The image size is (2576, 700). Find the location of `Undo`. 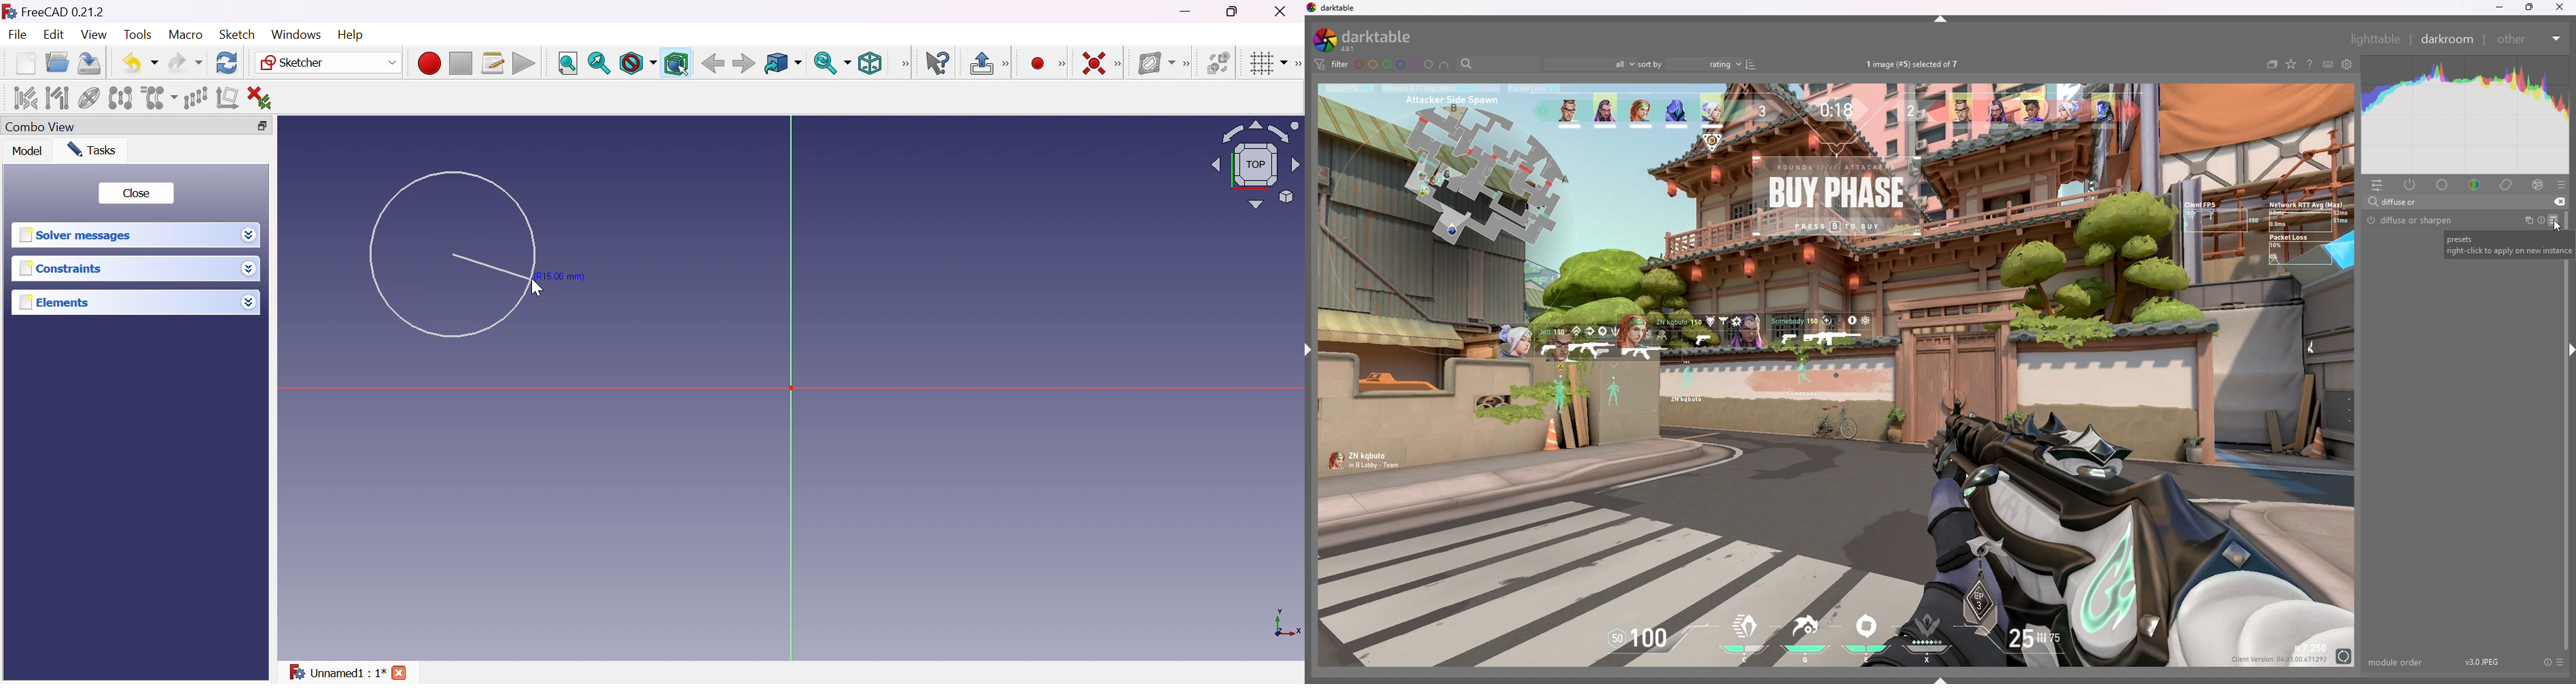

Undo is located at coordinates (141, 63).